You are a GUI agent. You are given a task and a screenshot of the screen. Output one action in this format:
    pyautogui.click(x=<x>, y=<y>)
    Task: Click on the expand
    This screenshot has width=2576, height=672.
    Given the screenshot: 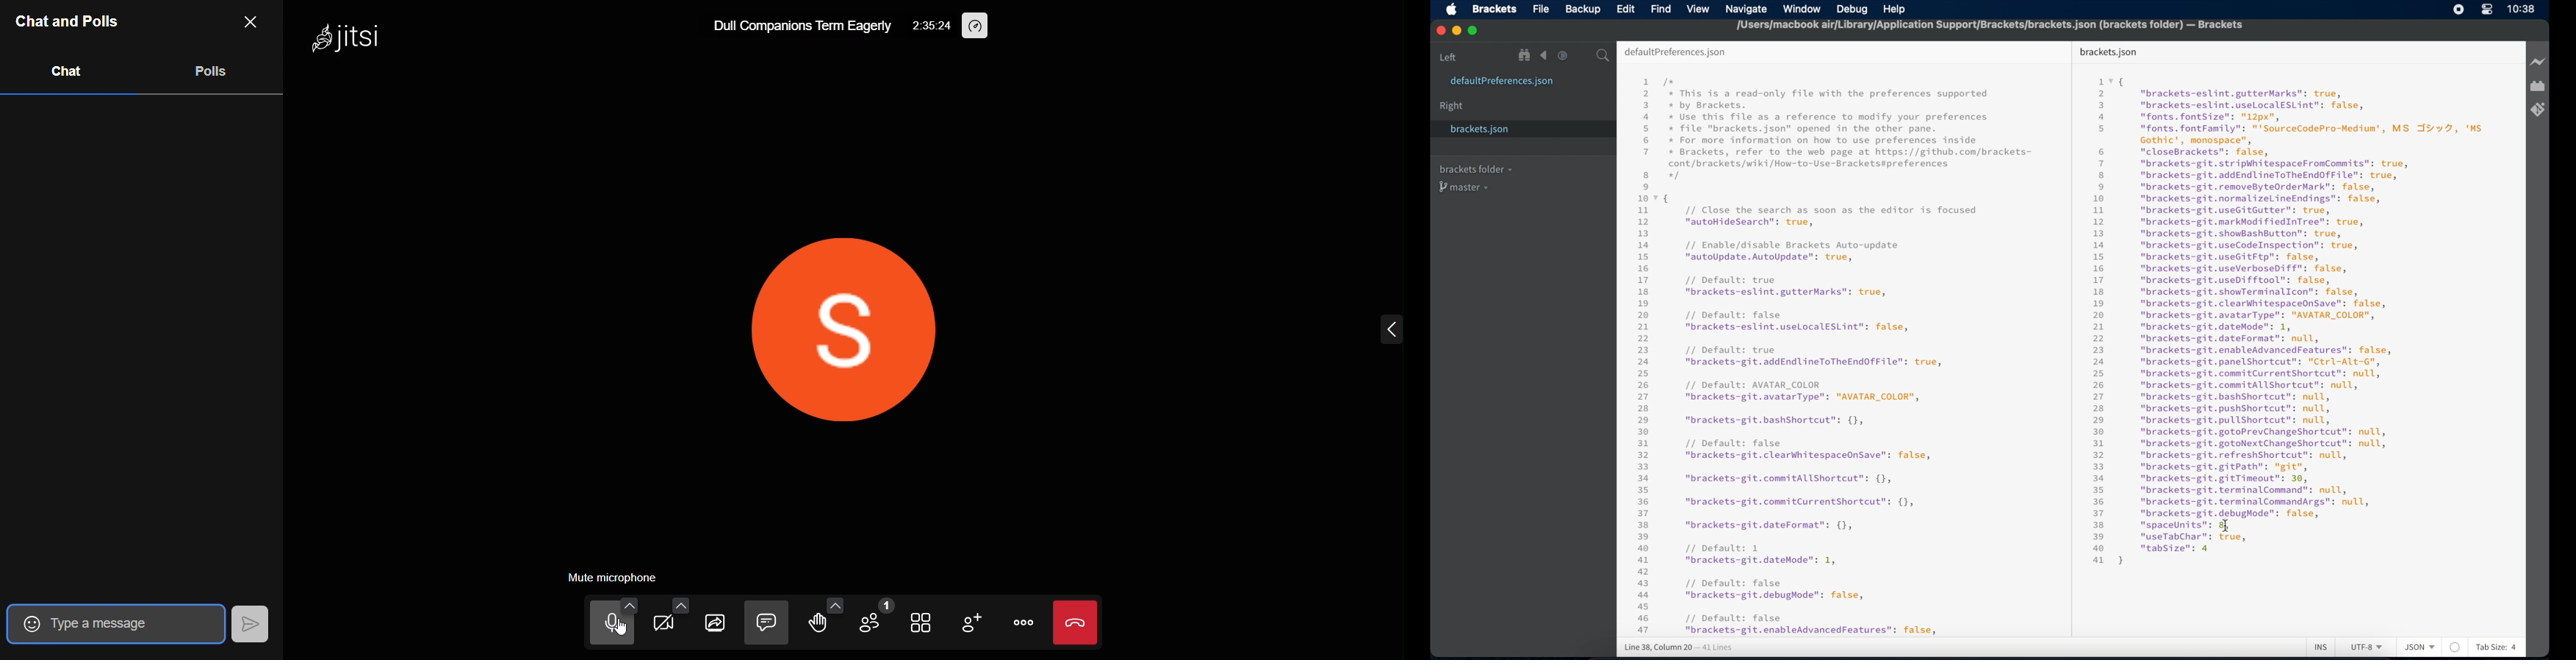 What is the action you would take?
    pyautogui.click(x=1376, y=329)
    